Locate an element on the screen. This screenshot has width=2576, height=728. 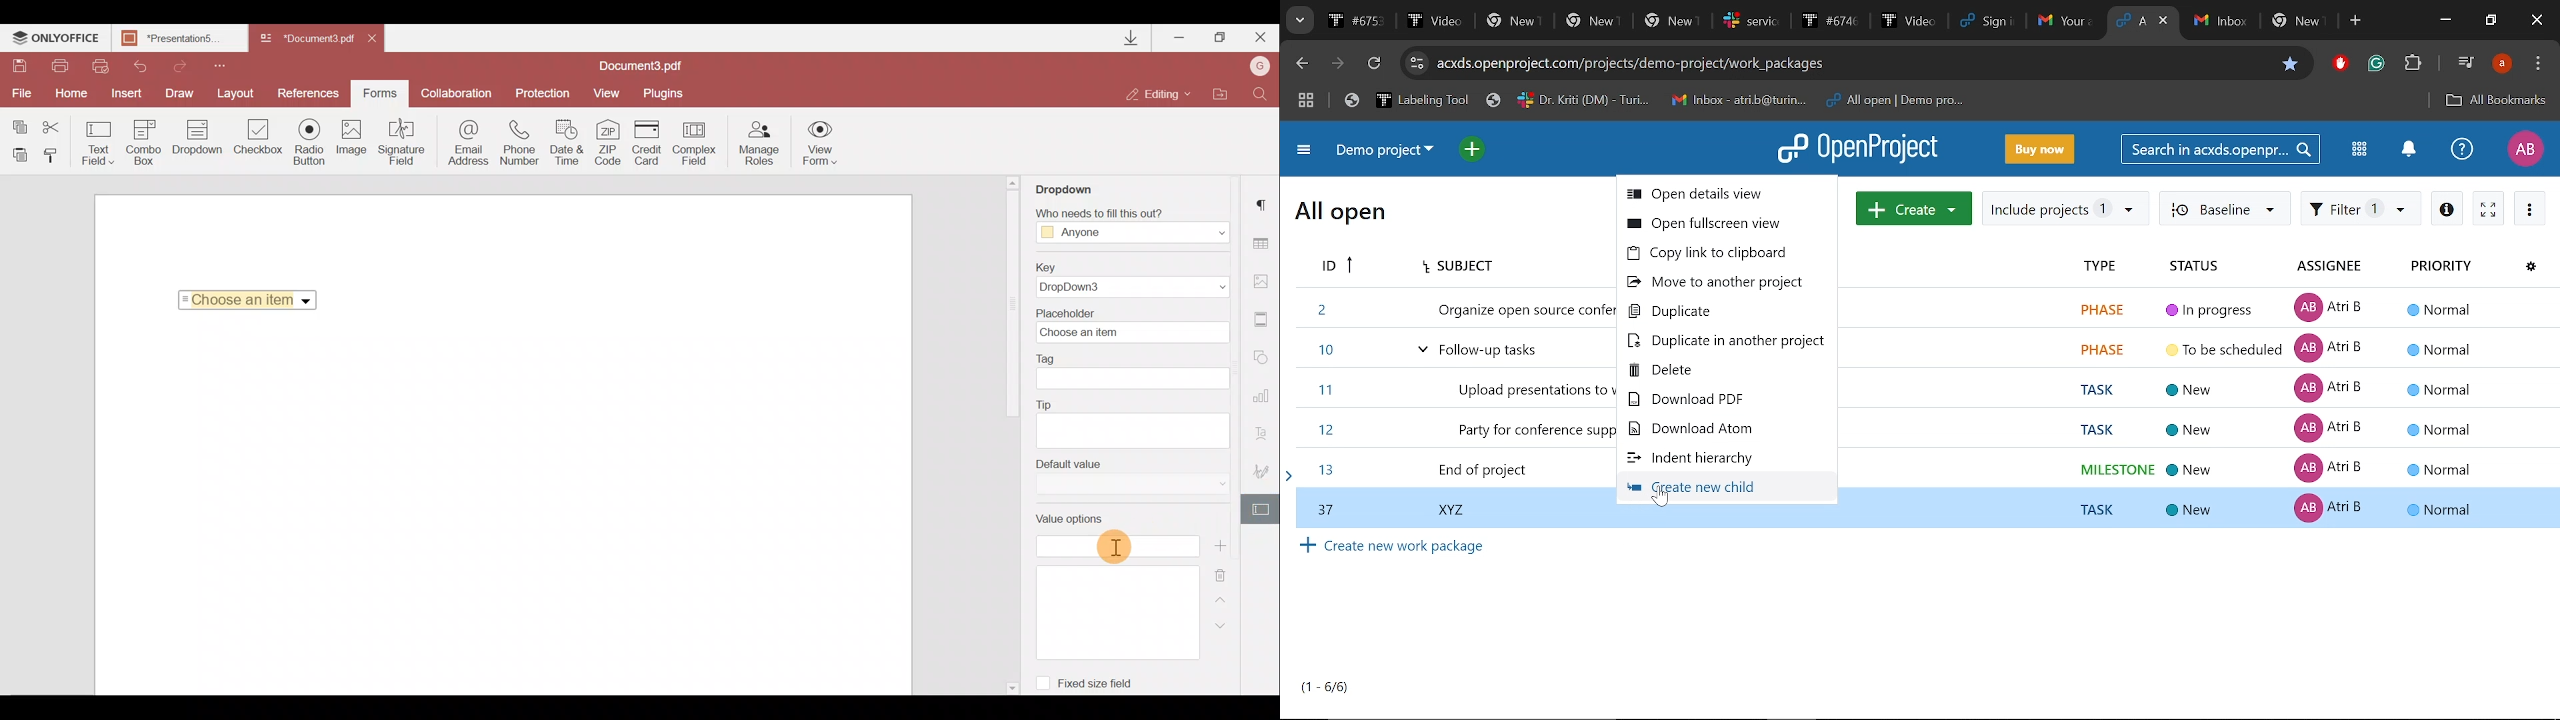
Search tabs is located at coordinates (2130, 20).